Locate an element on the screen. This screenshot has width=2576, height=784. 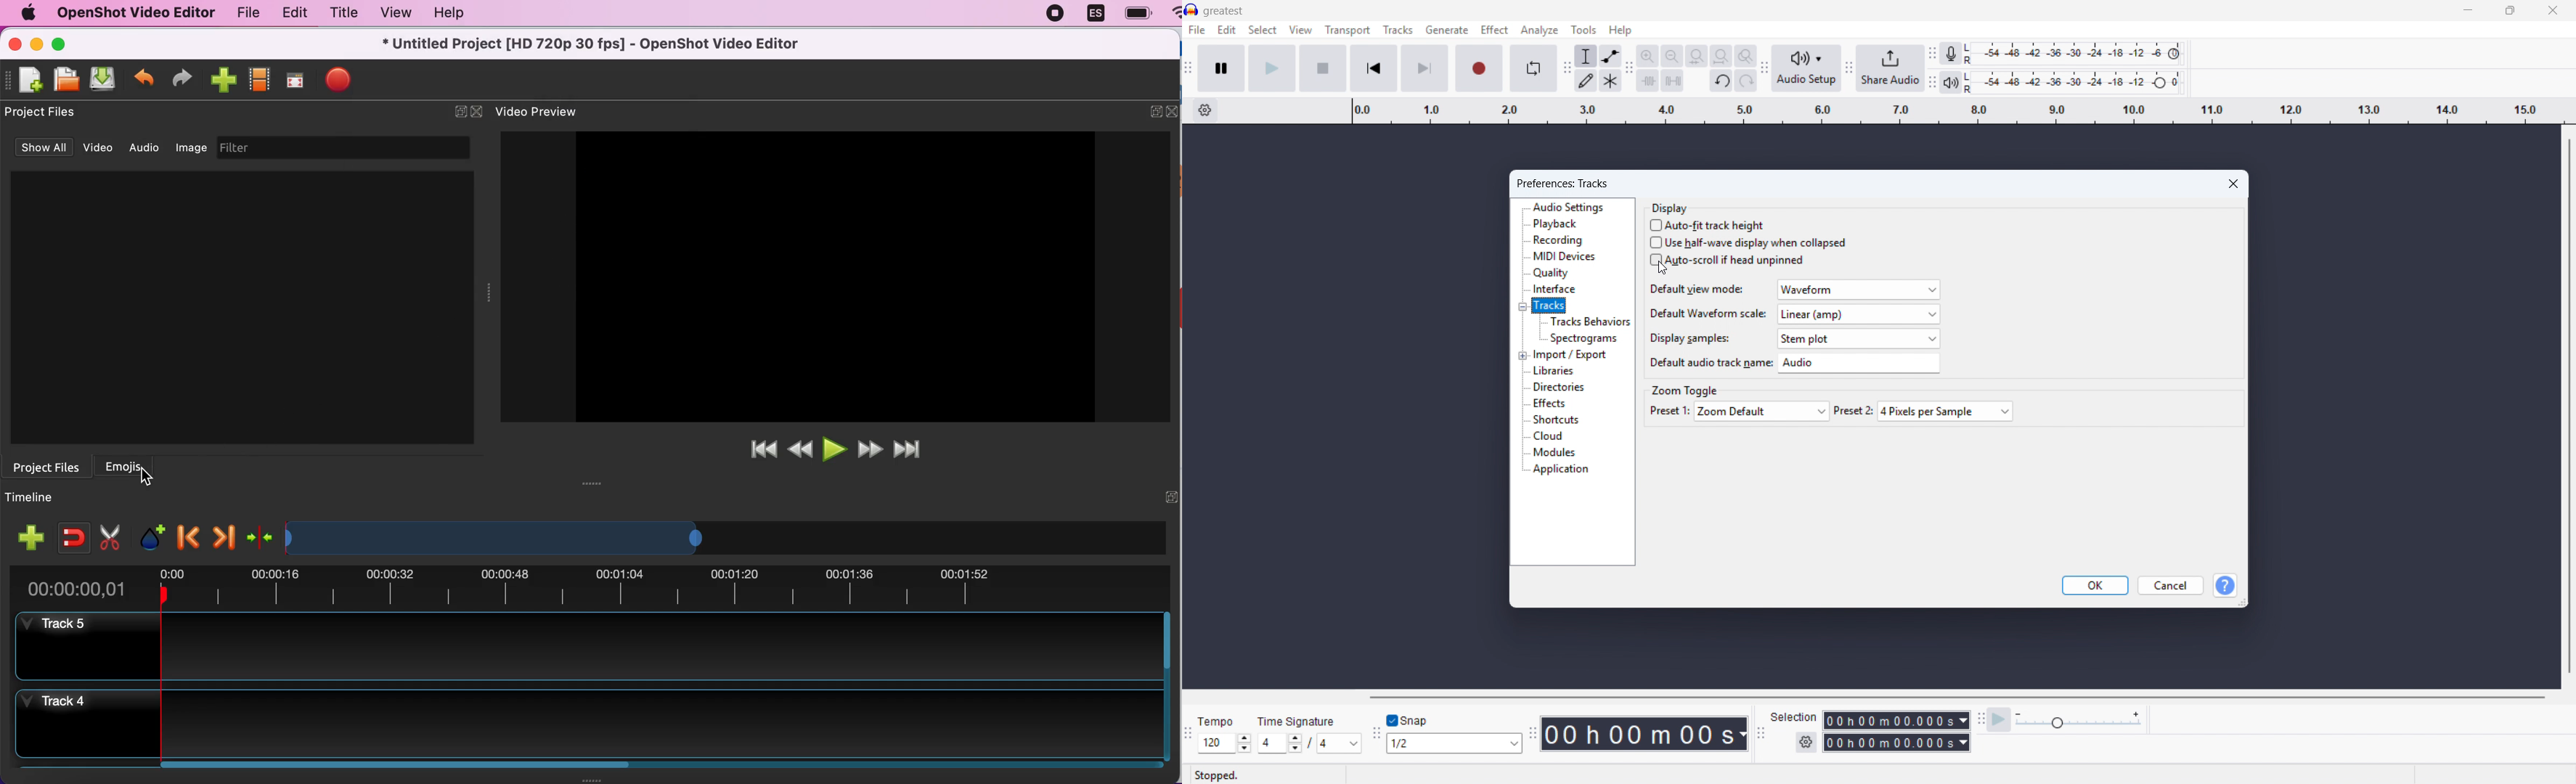
Play at speed  is located at coordinates (1999, 720).